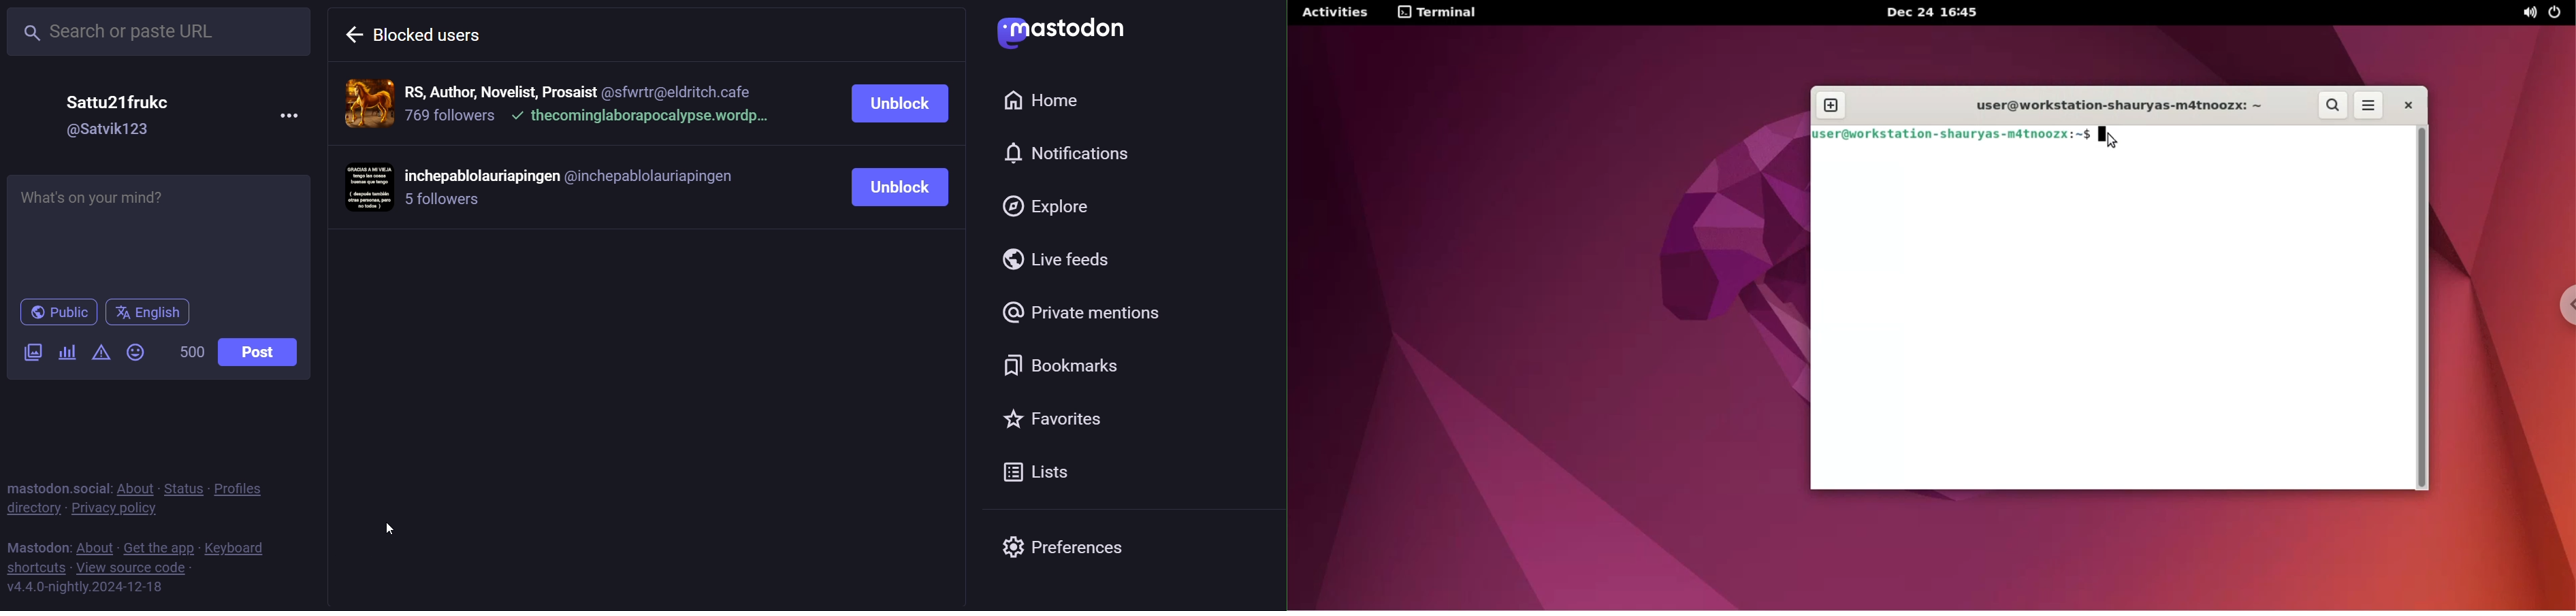 This screenshot has width=2576, height=616. Describe the element at coordinates (37, 545) in the screenshot. I see `text` at that location.